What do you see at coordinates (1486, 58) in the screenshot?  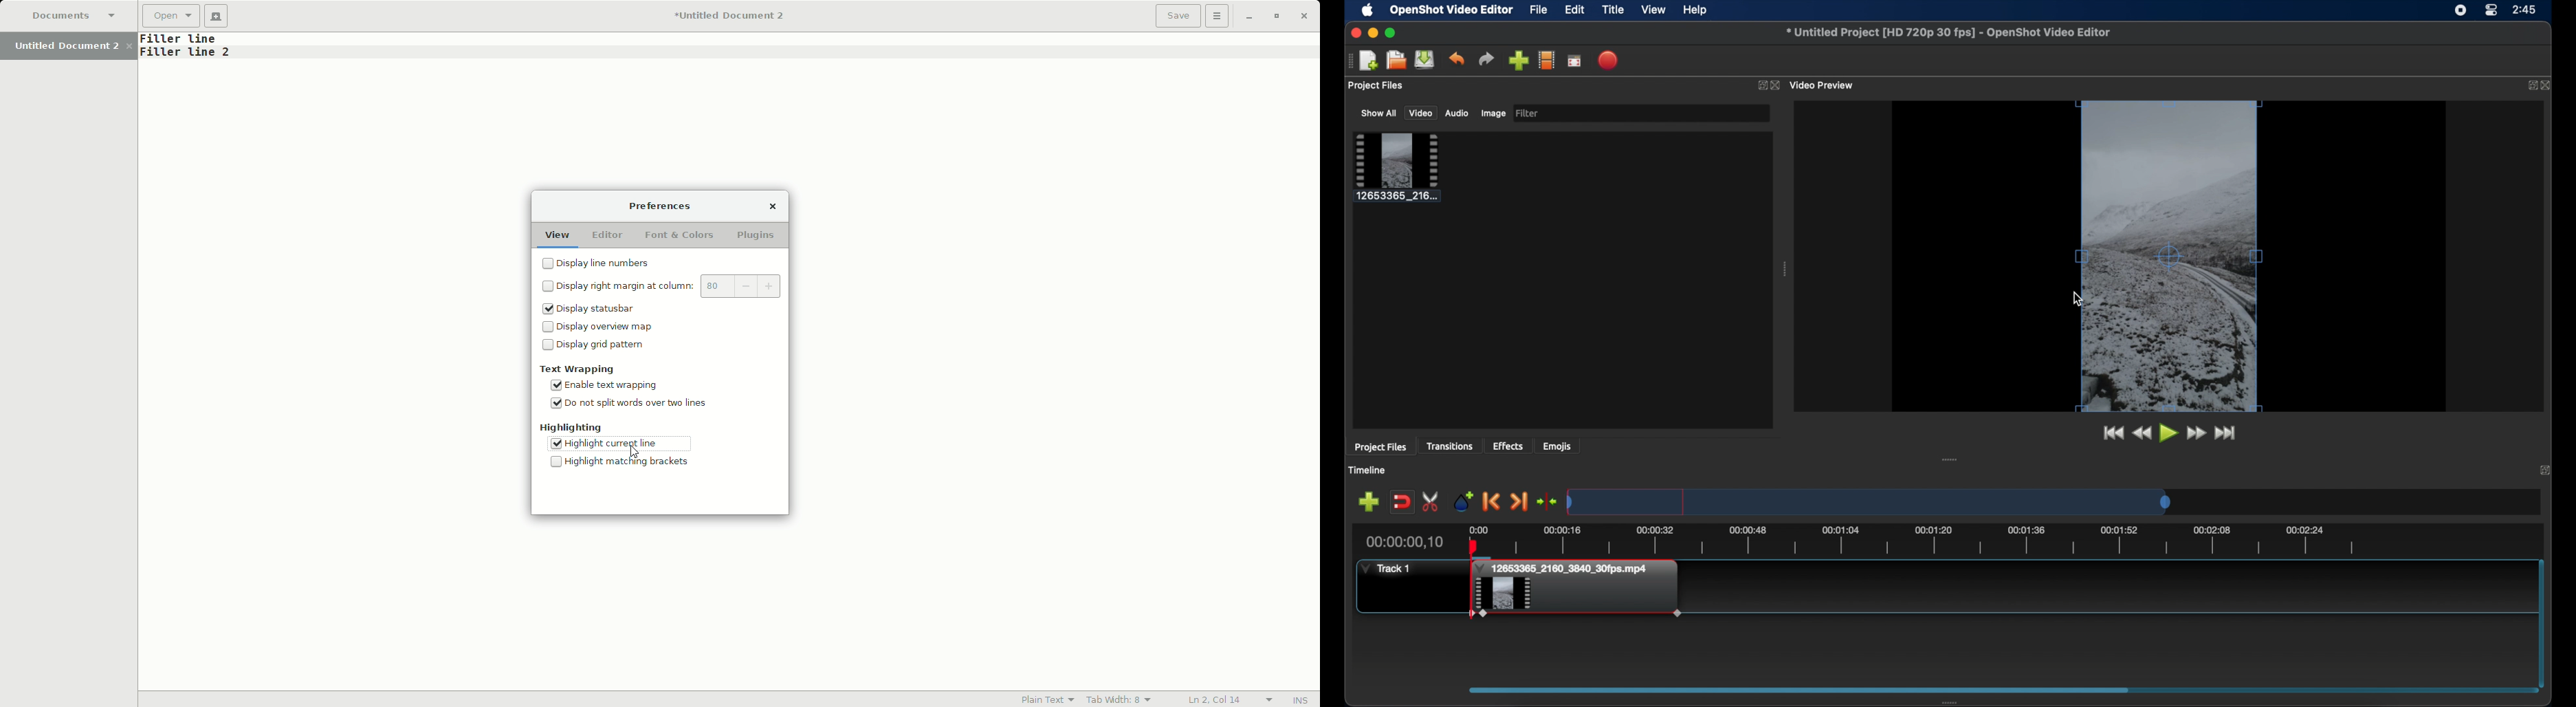 I see `redo` at bounding box center [1486, 58].